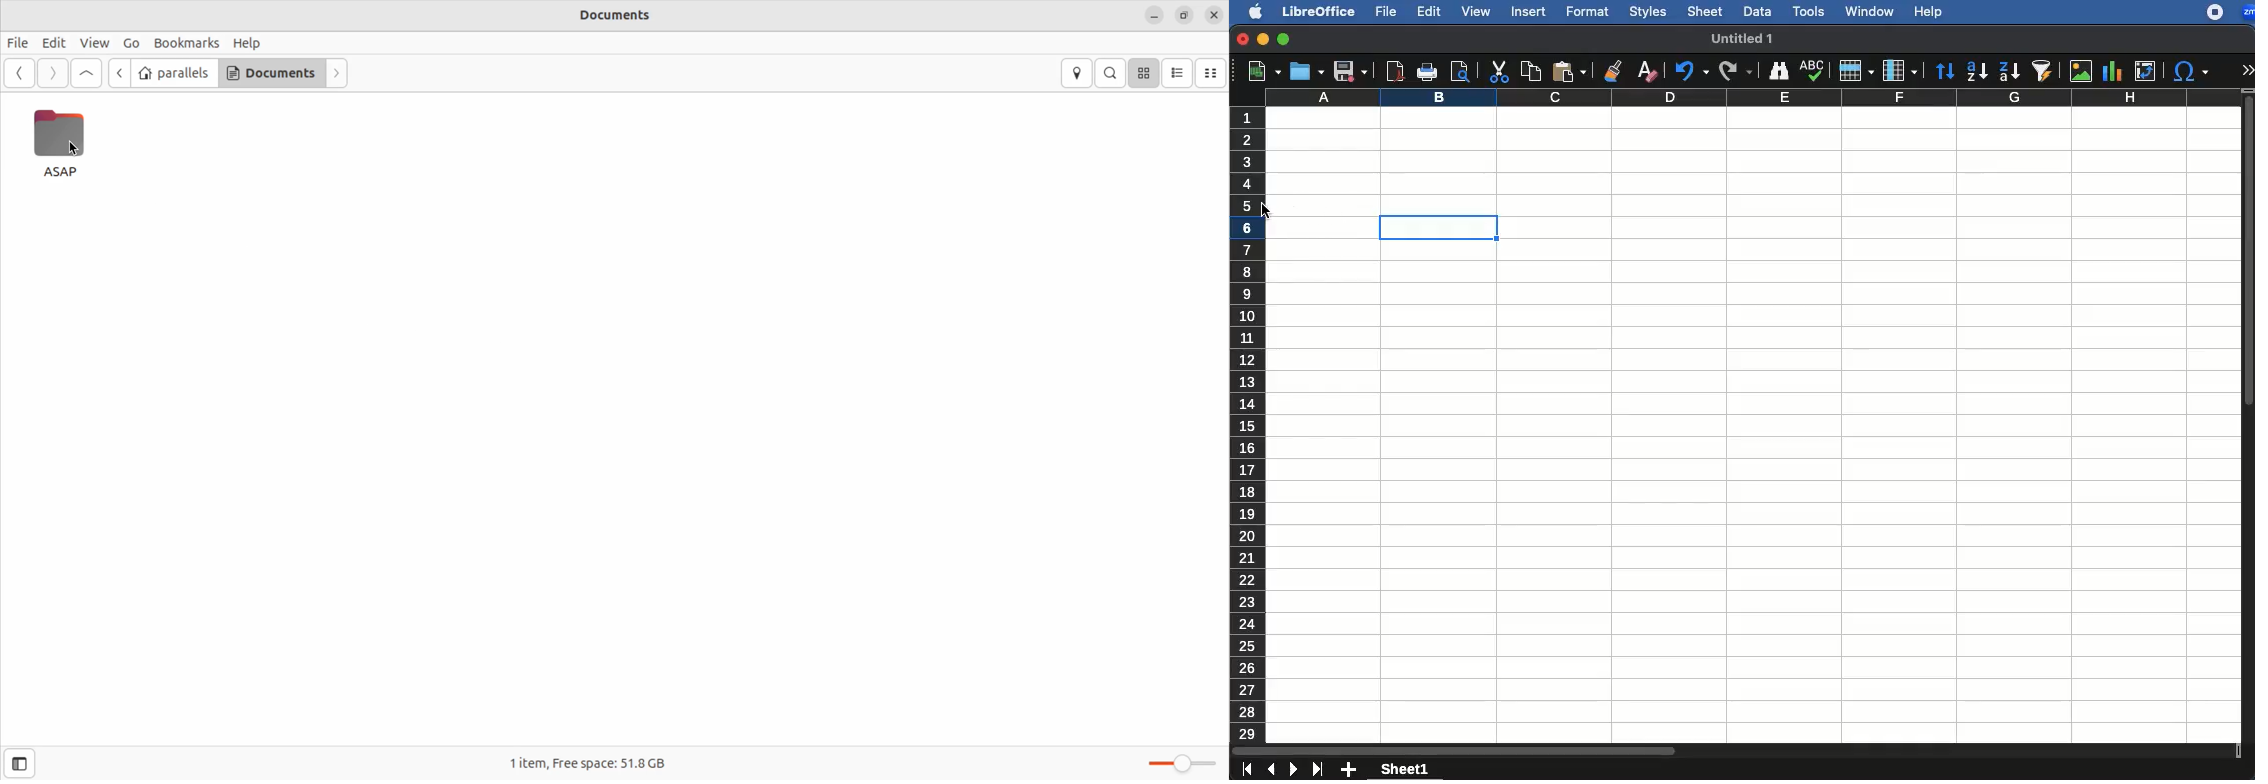  What do you see at coordinates (1182, 15) in the screenshot?
I see `resize` at bounding box center [1182, 15].